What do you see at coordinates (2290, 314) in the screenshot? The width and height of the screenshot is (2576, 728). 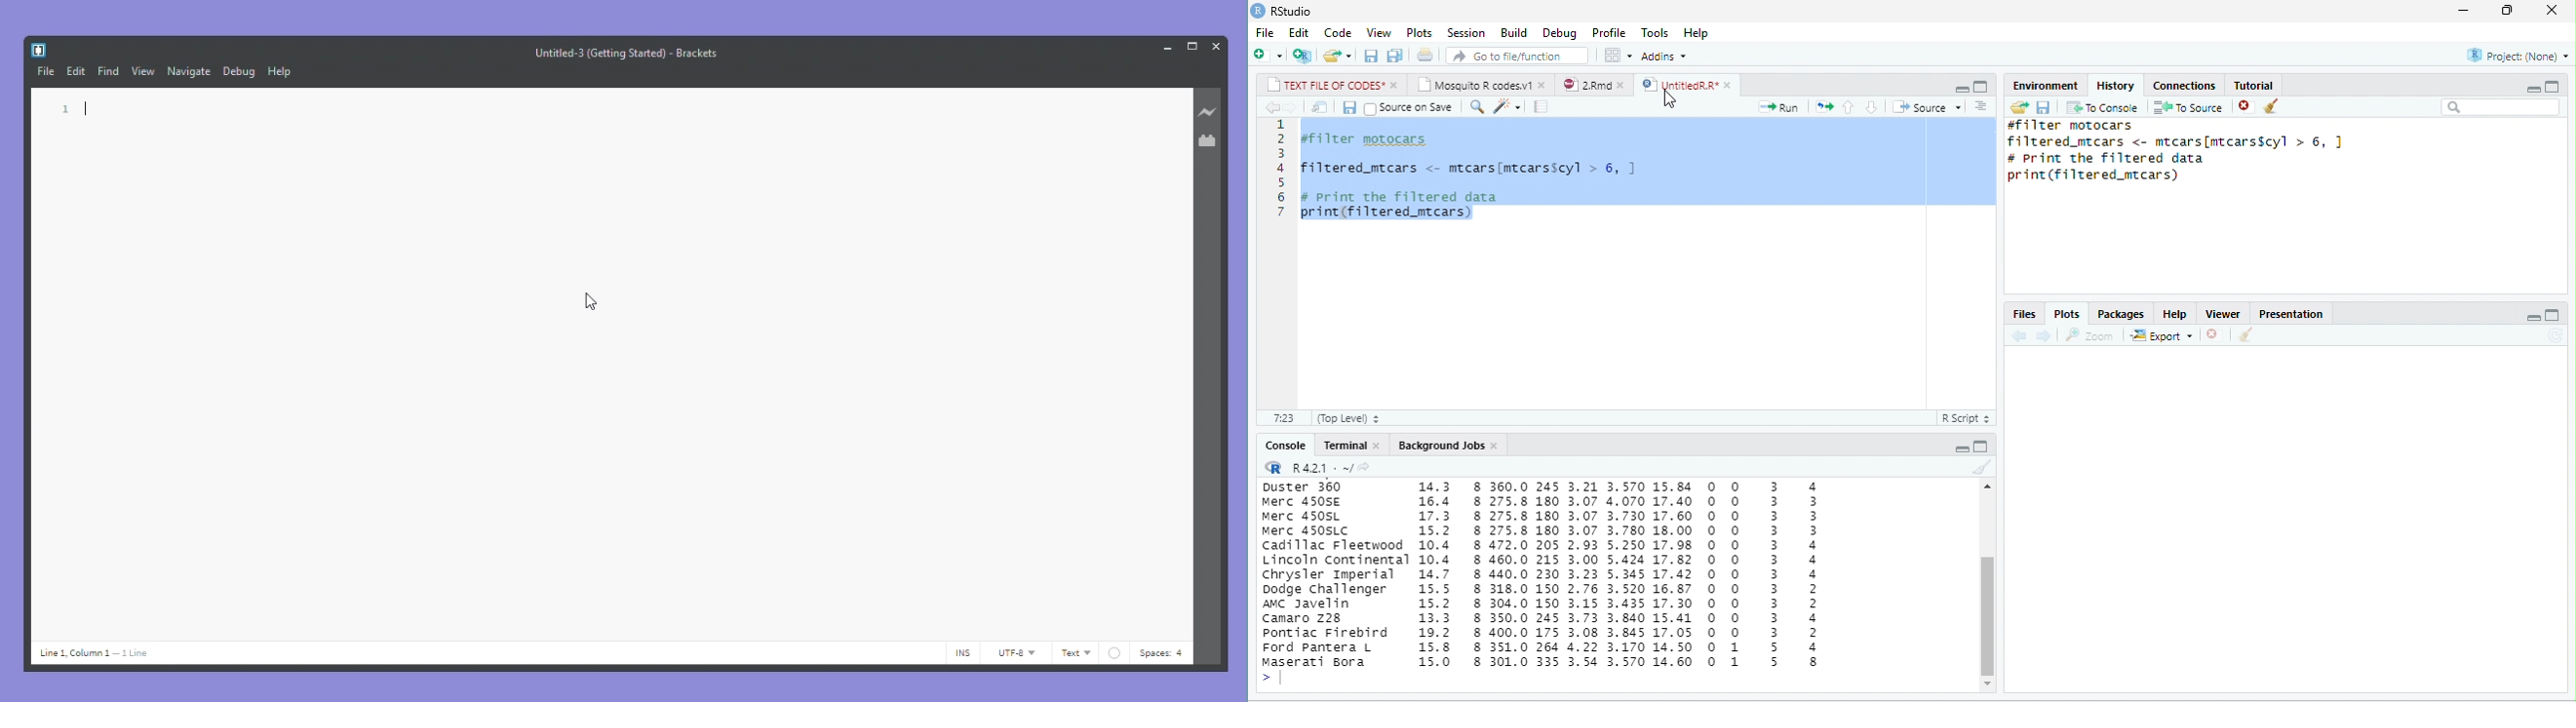 I see `Presentation` at bounding box center [2290, 314].